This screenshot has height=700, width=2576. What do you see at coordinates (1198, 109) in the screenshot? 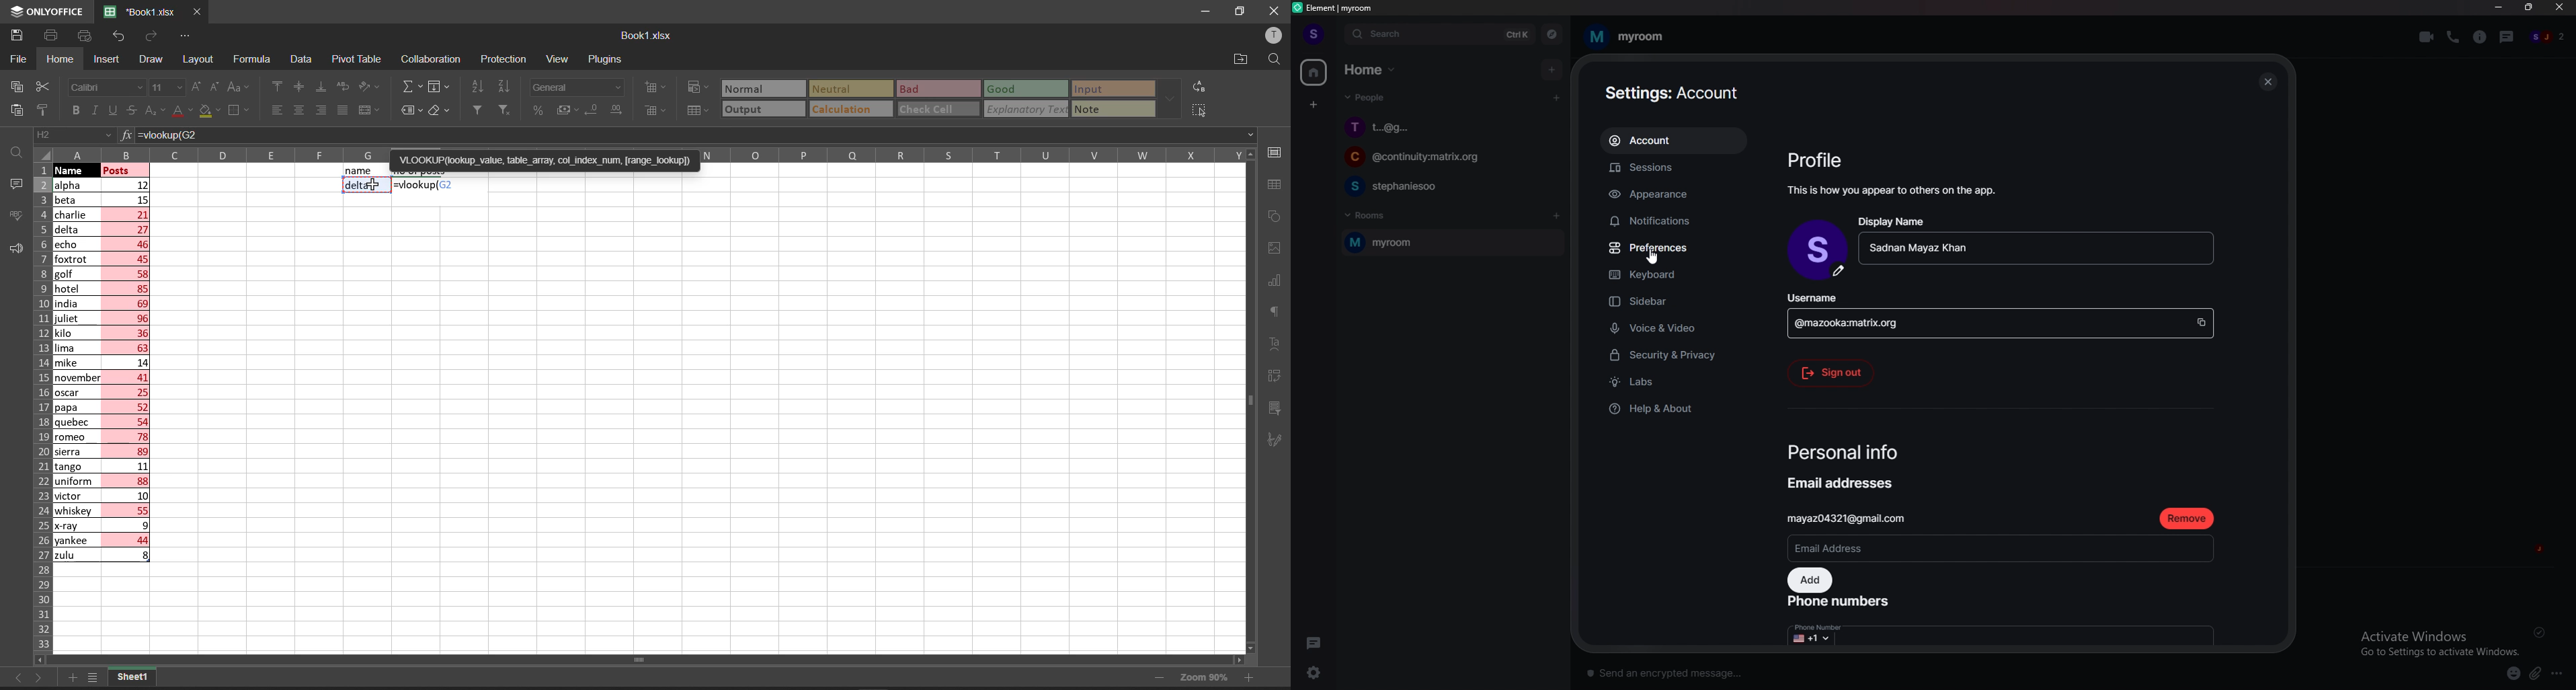
I see `select all` at bounding box center [1198, 109].